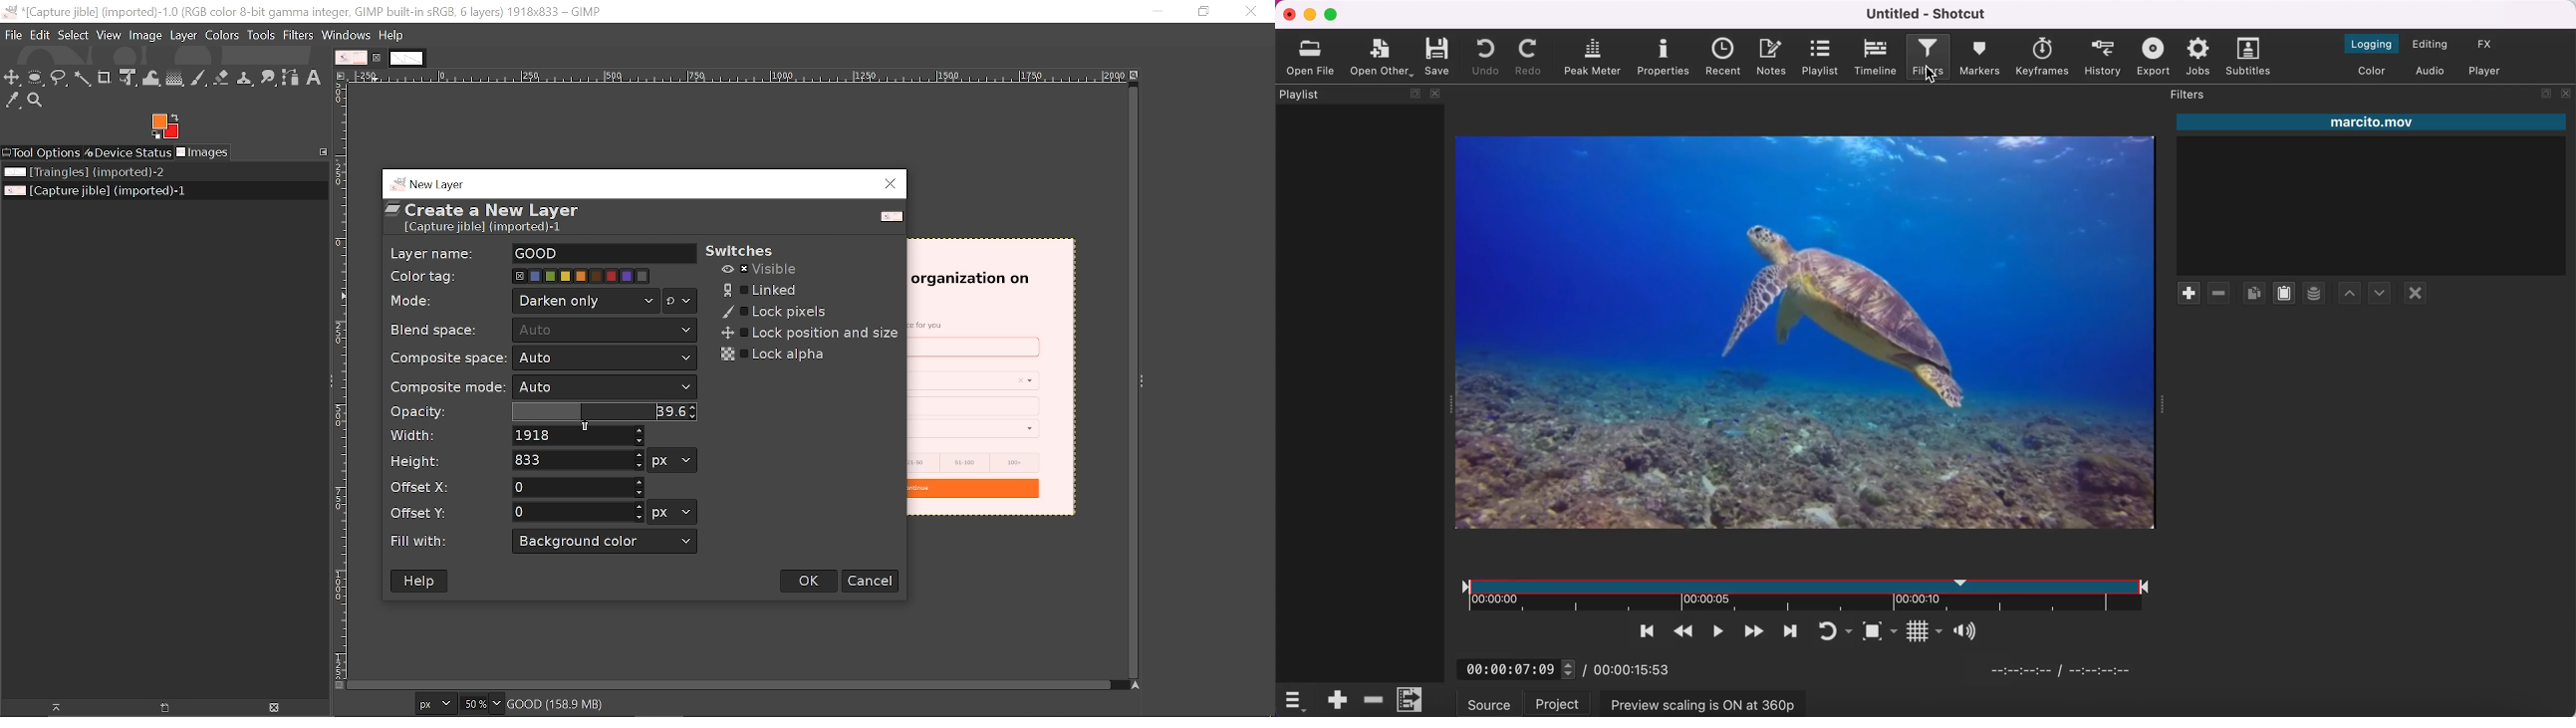 Image resolution: width=2576 pixels, height=728 pixels. I want to click on history, so click(2104, 57).